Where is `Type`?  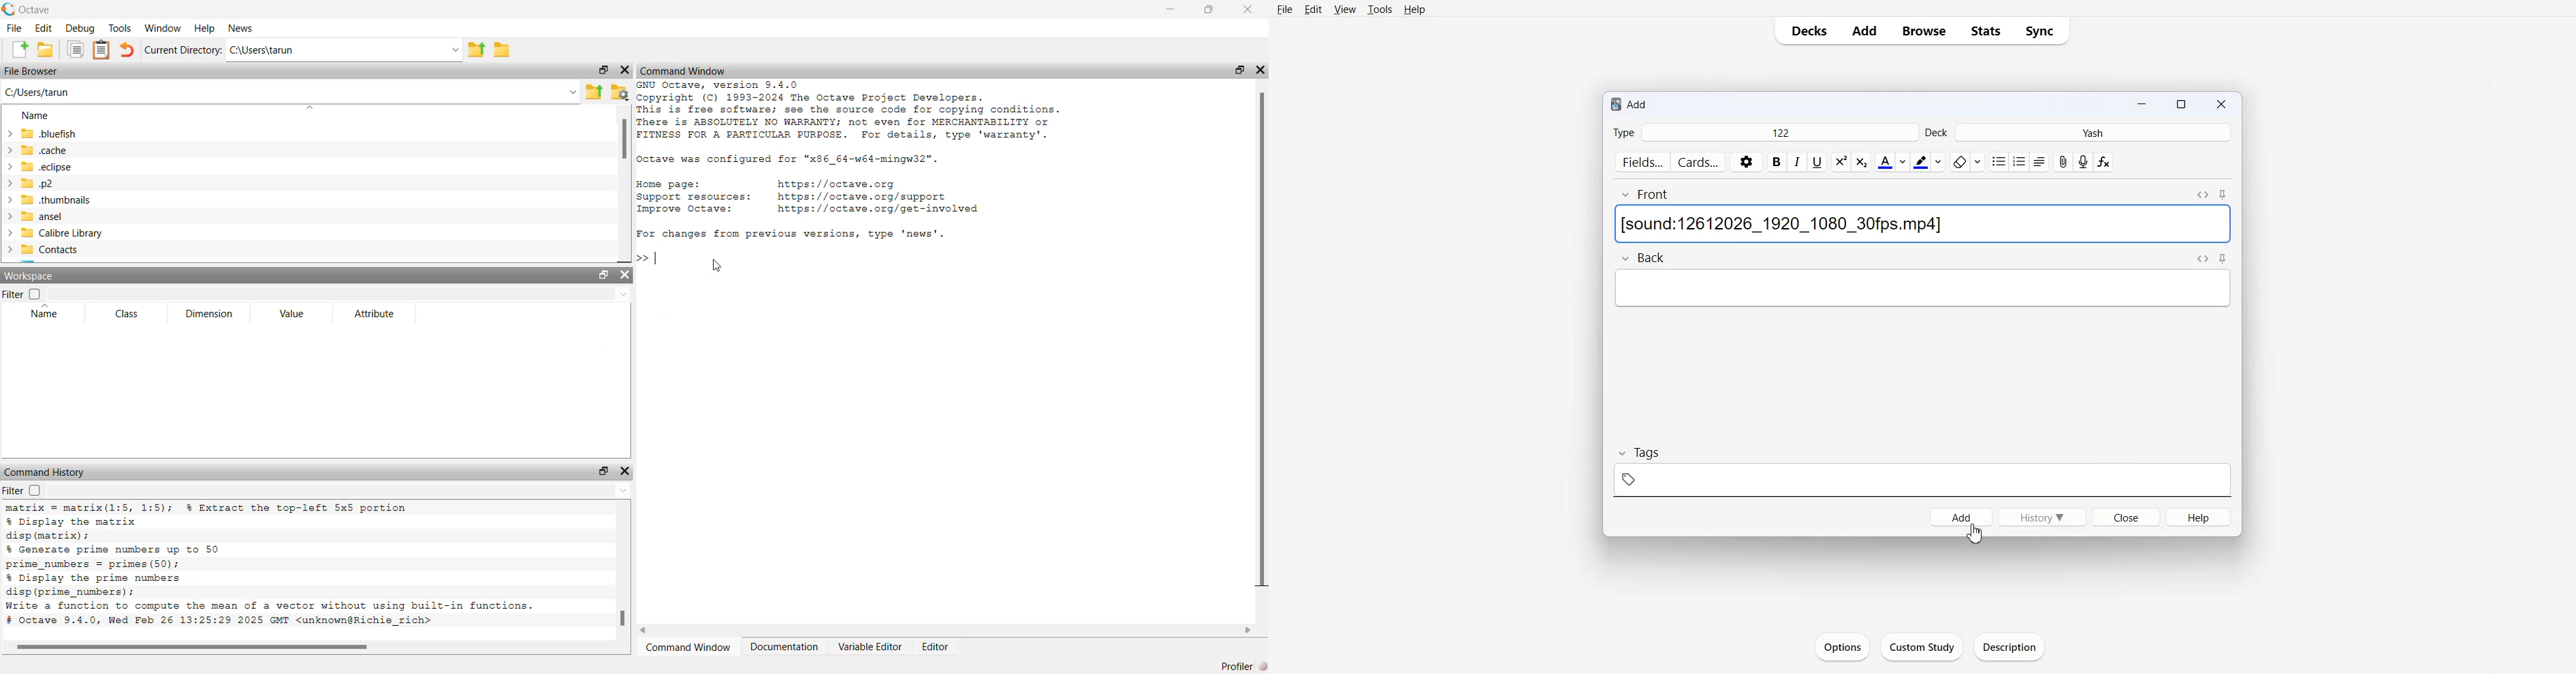 Type is located at coordinates (1623, 132).